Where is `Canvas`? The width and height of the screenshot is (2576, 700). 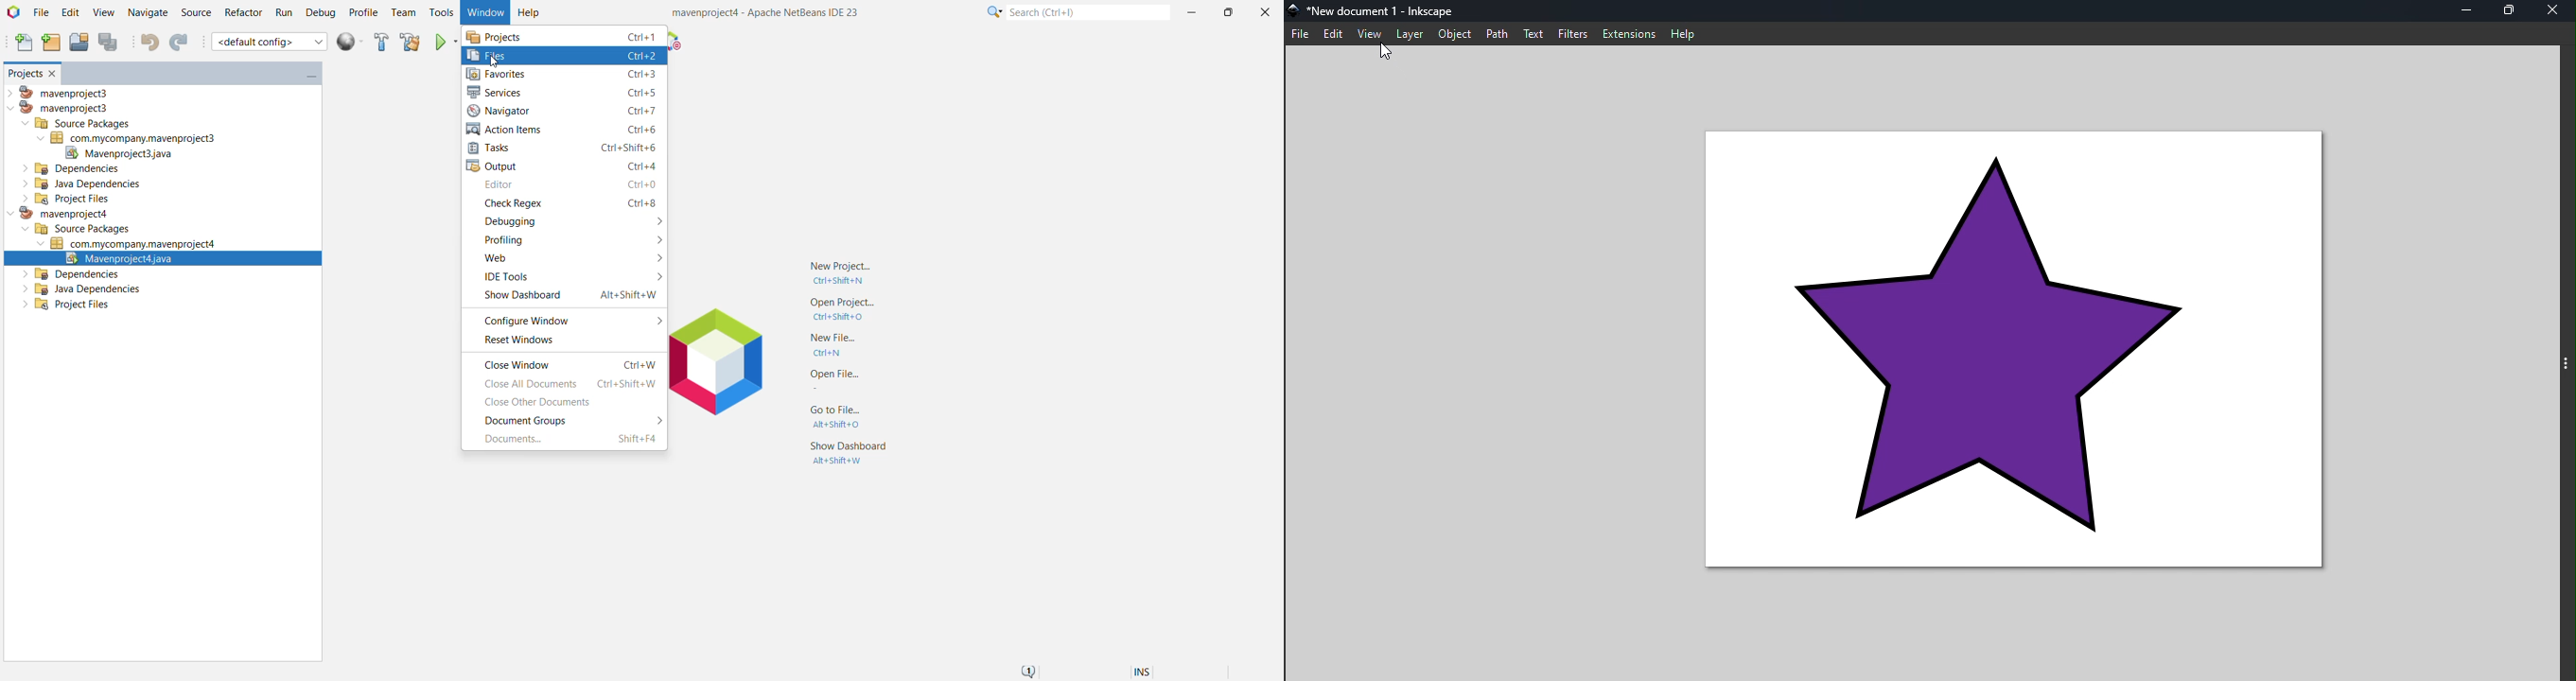
Canvas is located at coordinates (2018, 351).